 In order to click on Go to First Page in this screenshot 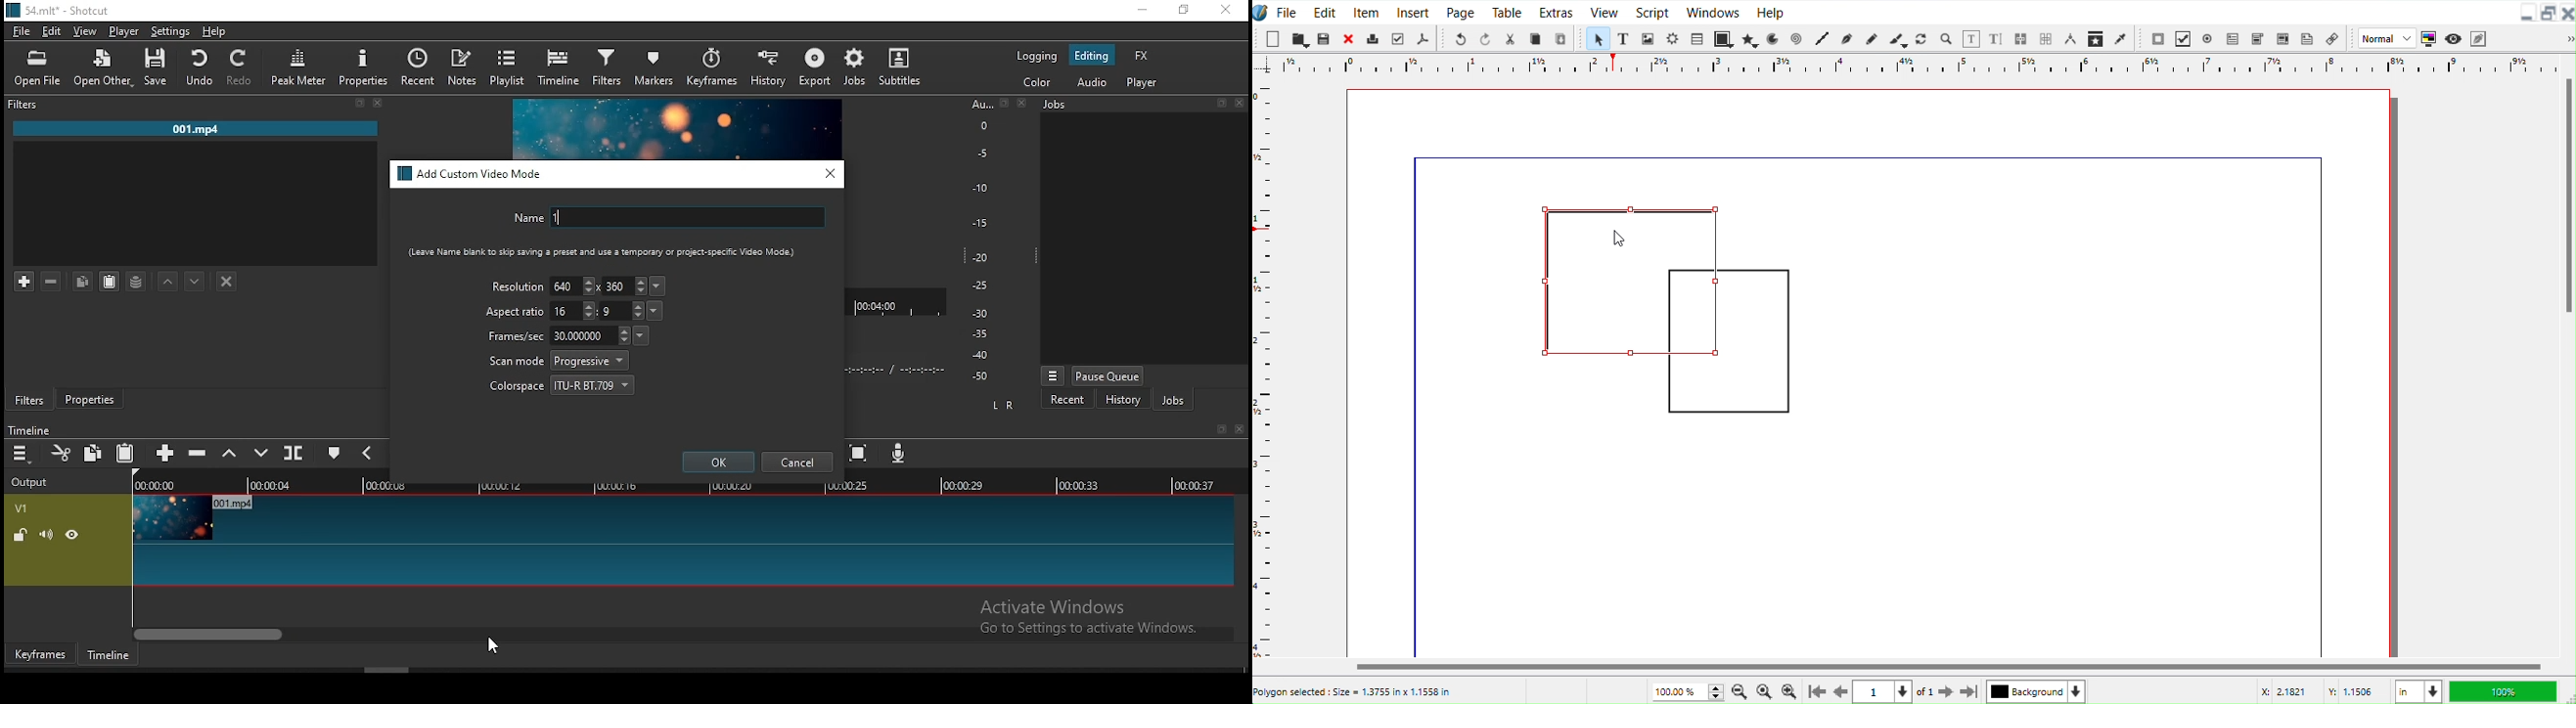, I will do `click(1816, 692)`.